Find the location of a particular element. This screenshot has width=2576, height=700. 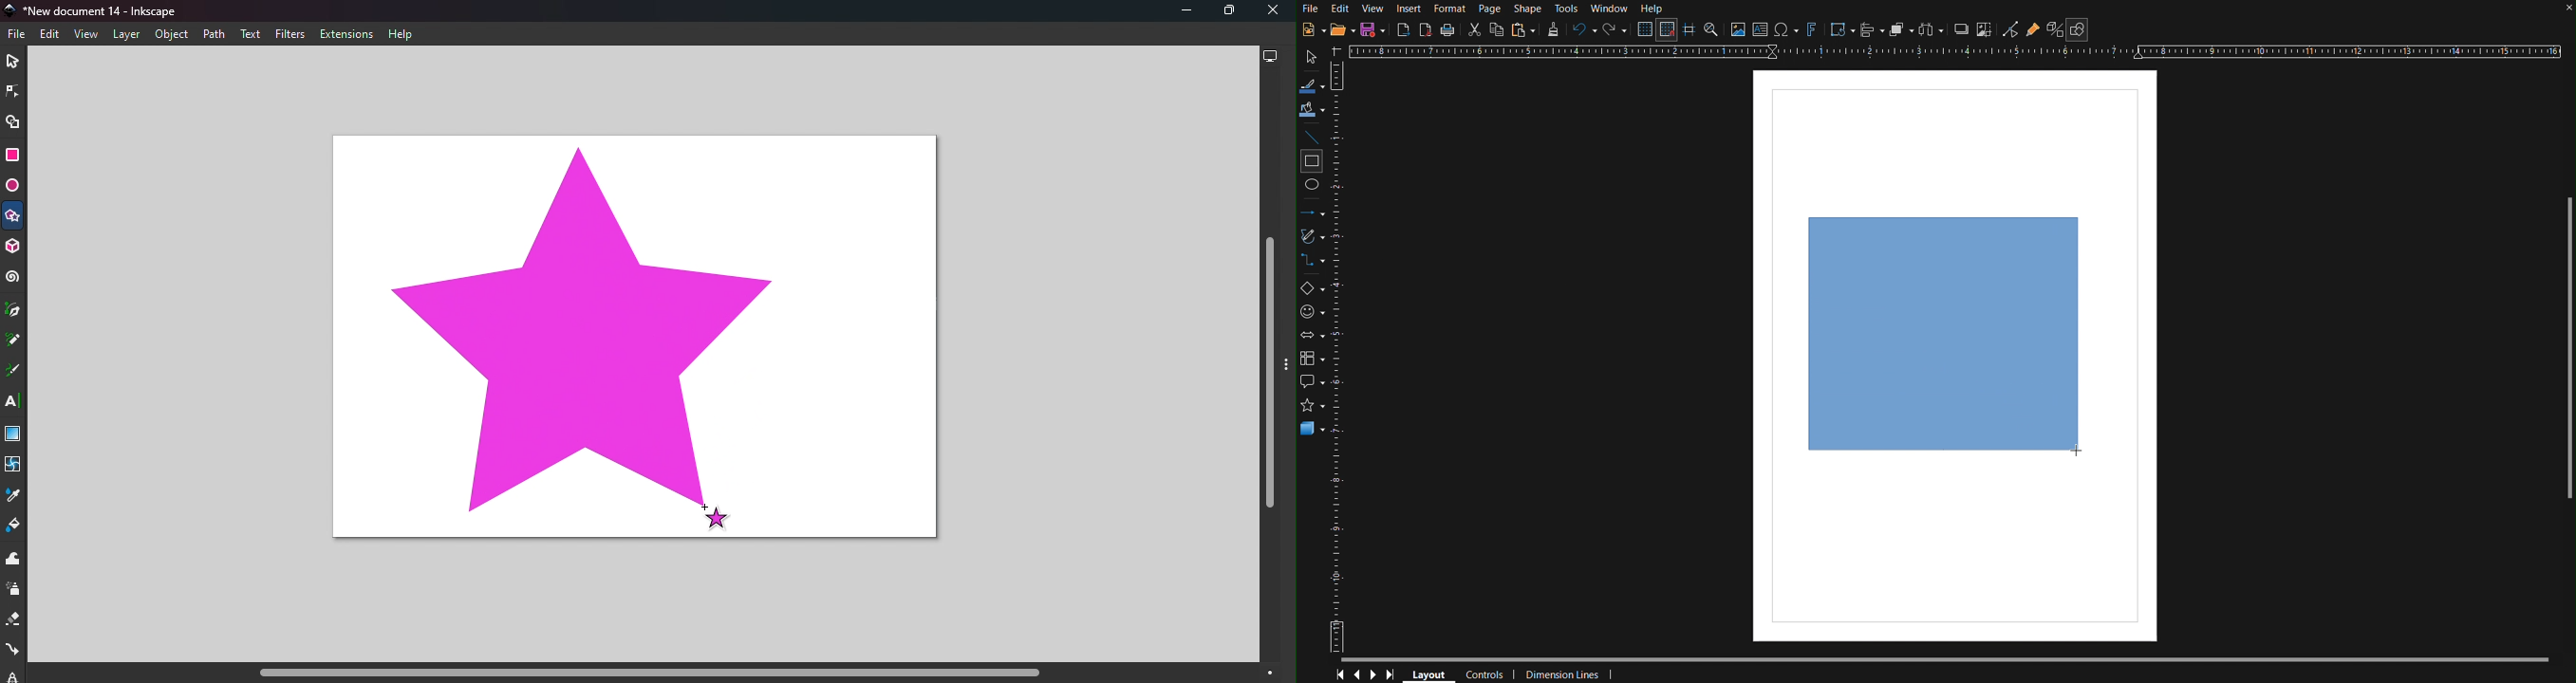

Paint bucket tool is located at coordinates (15, 527).